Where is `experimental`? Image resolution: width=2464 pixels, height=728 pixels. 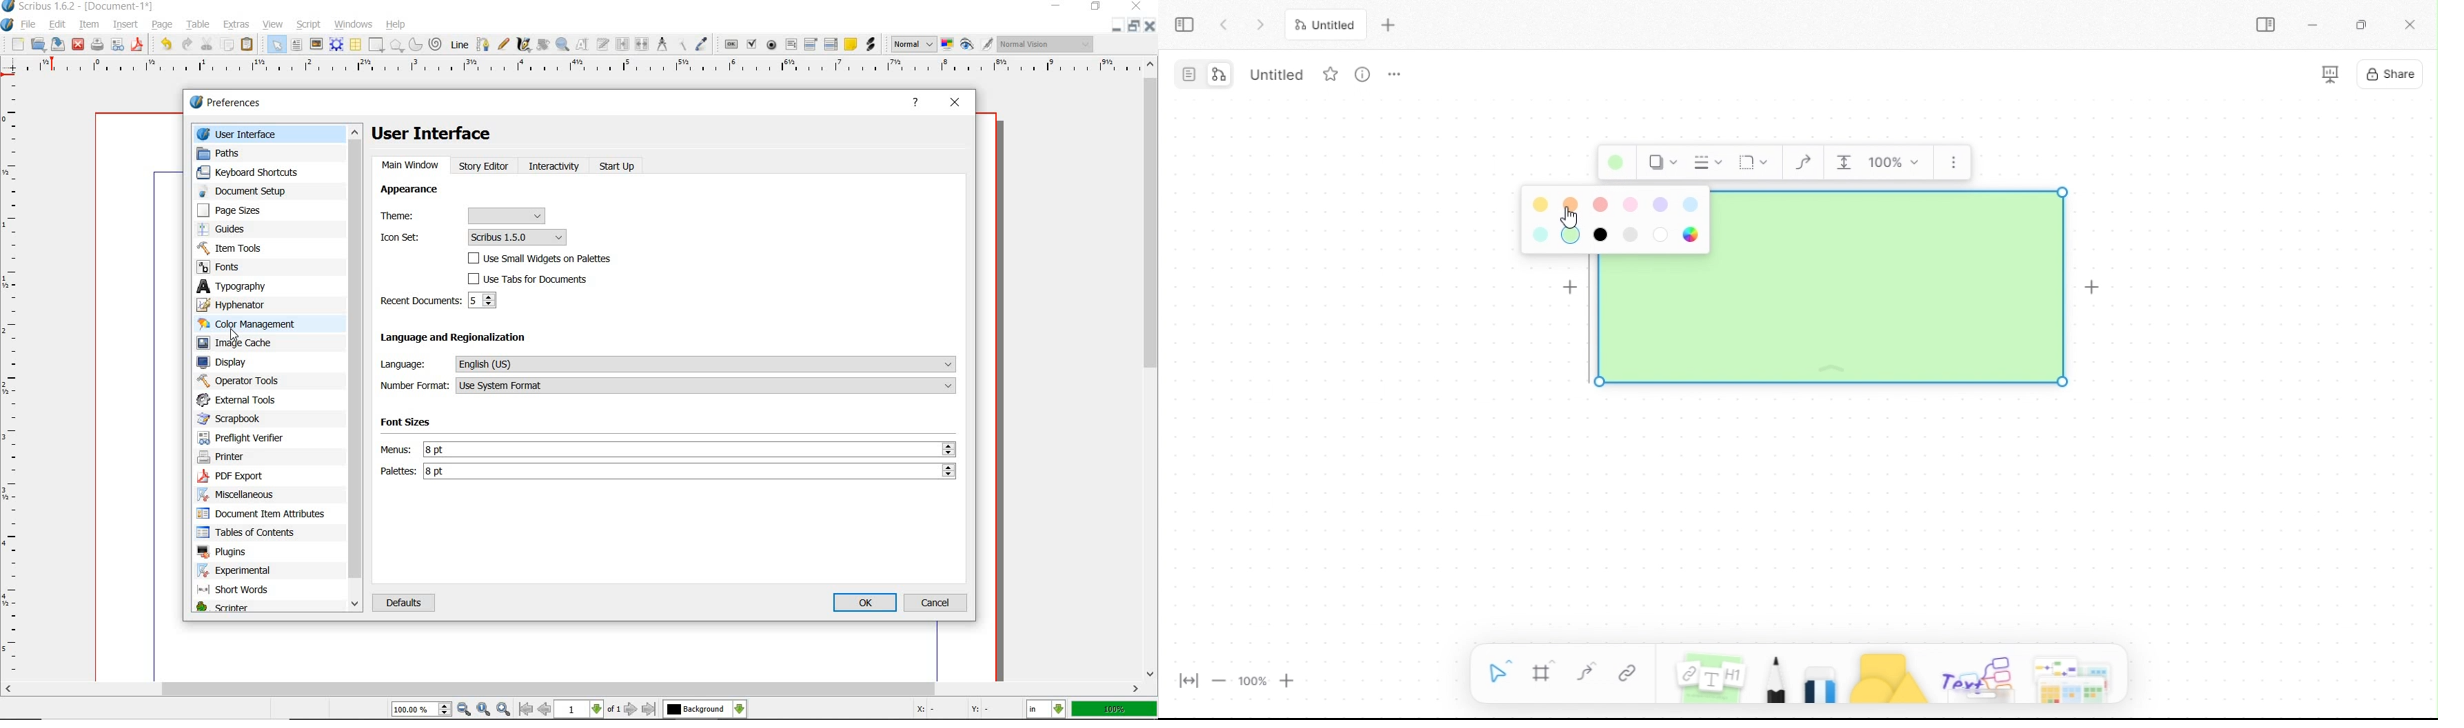
experimental is located at coordinates (253, 570).